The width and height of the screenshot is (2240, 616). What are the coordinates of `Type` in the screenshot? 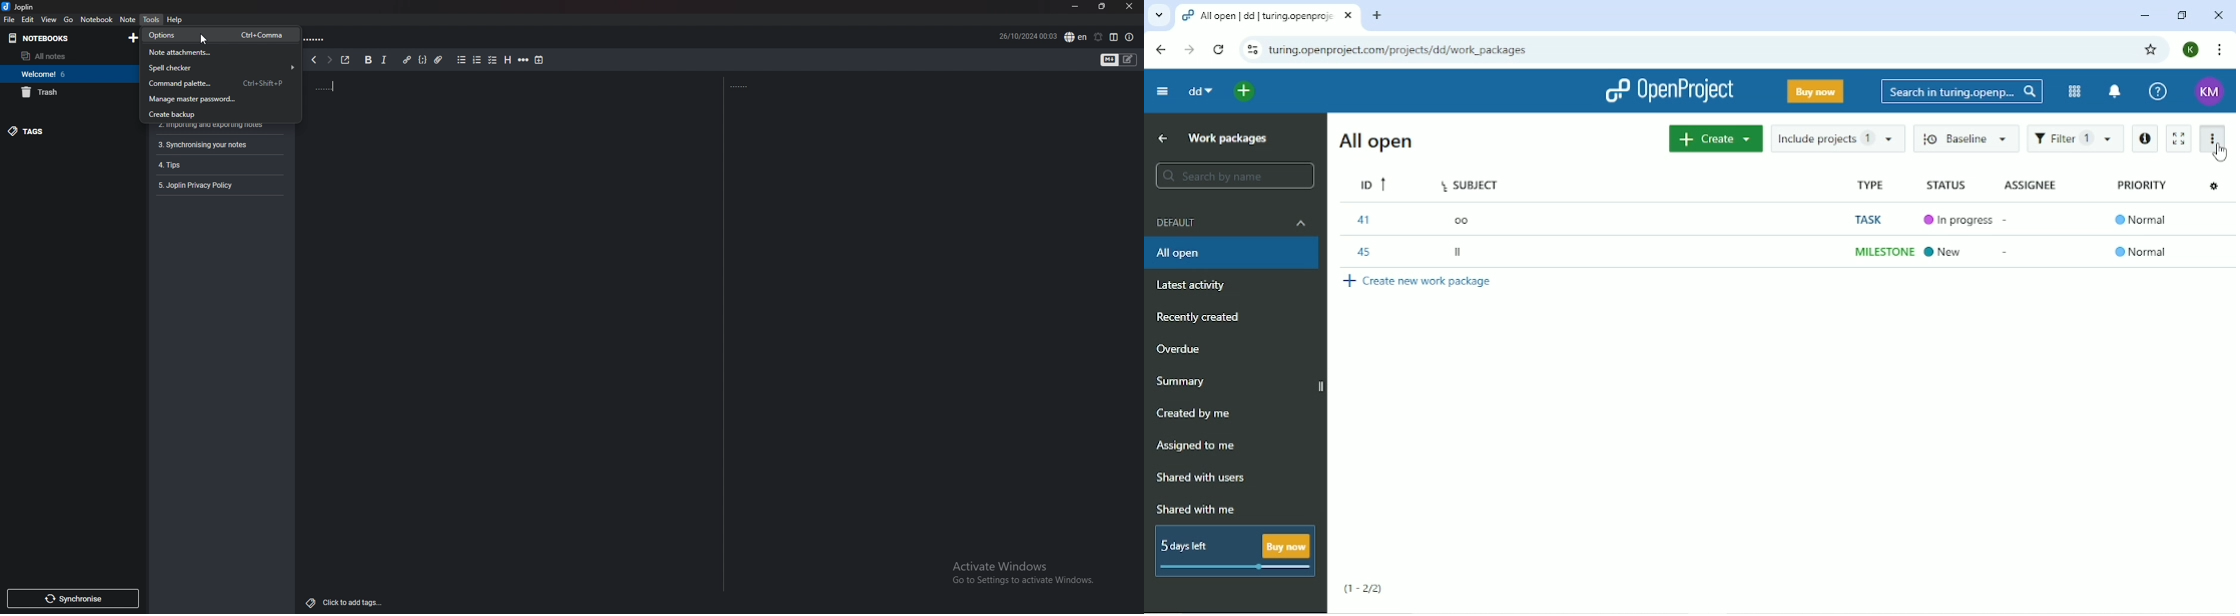 It's located at (1874, 183).